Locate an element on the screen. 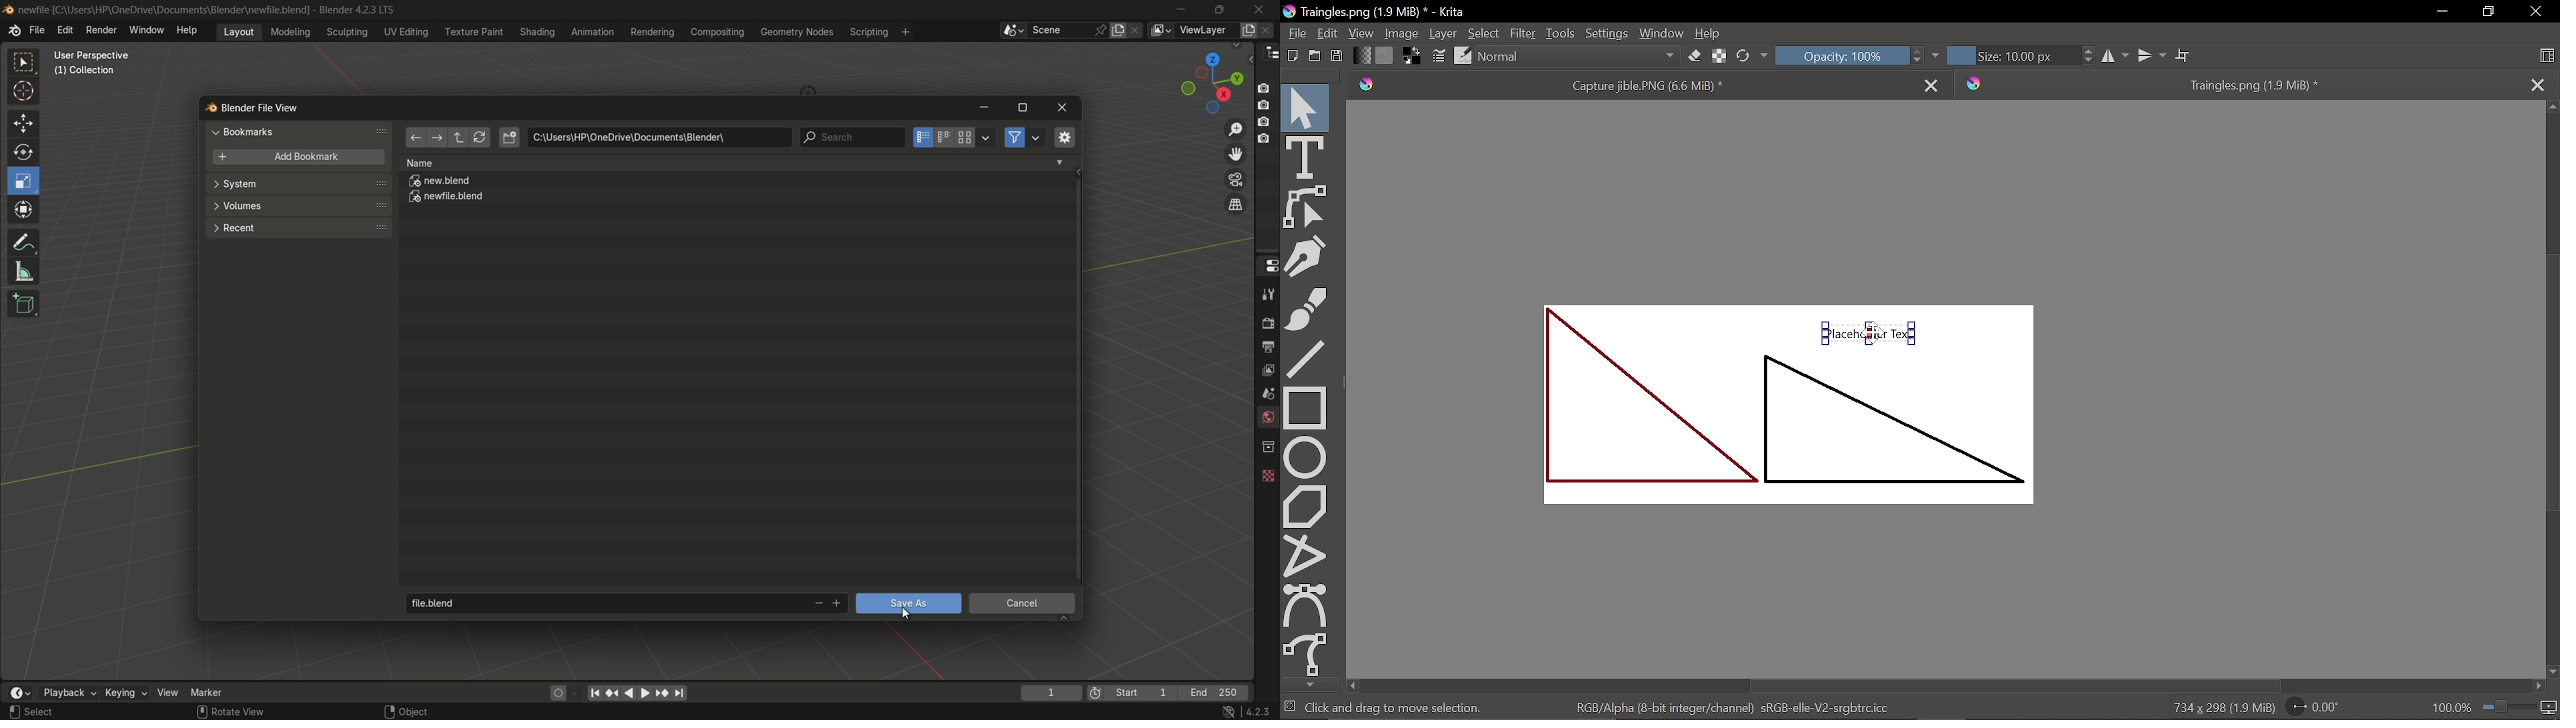 Image resolution: width=2576 pixels, height=728 pixels. newfile.blend file is located at coordinates (447, 199).